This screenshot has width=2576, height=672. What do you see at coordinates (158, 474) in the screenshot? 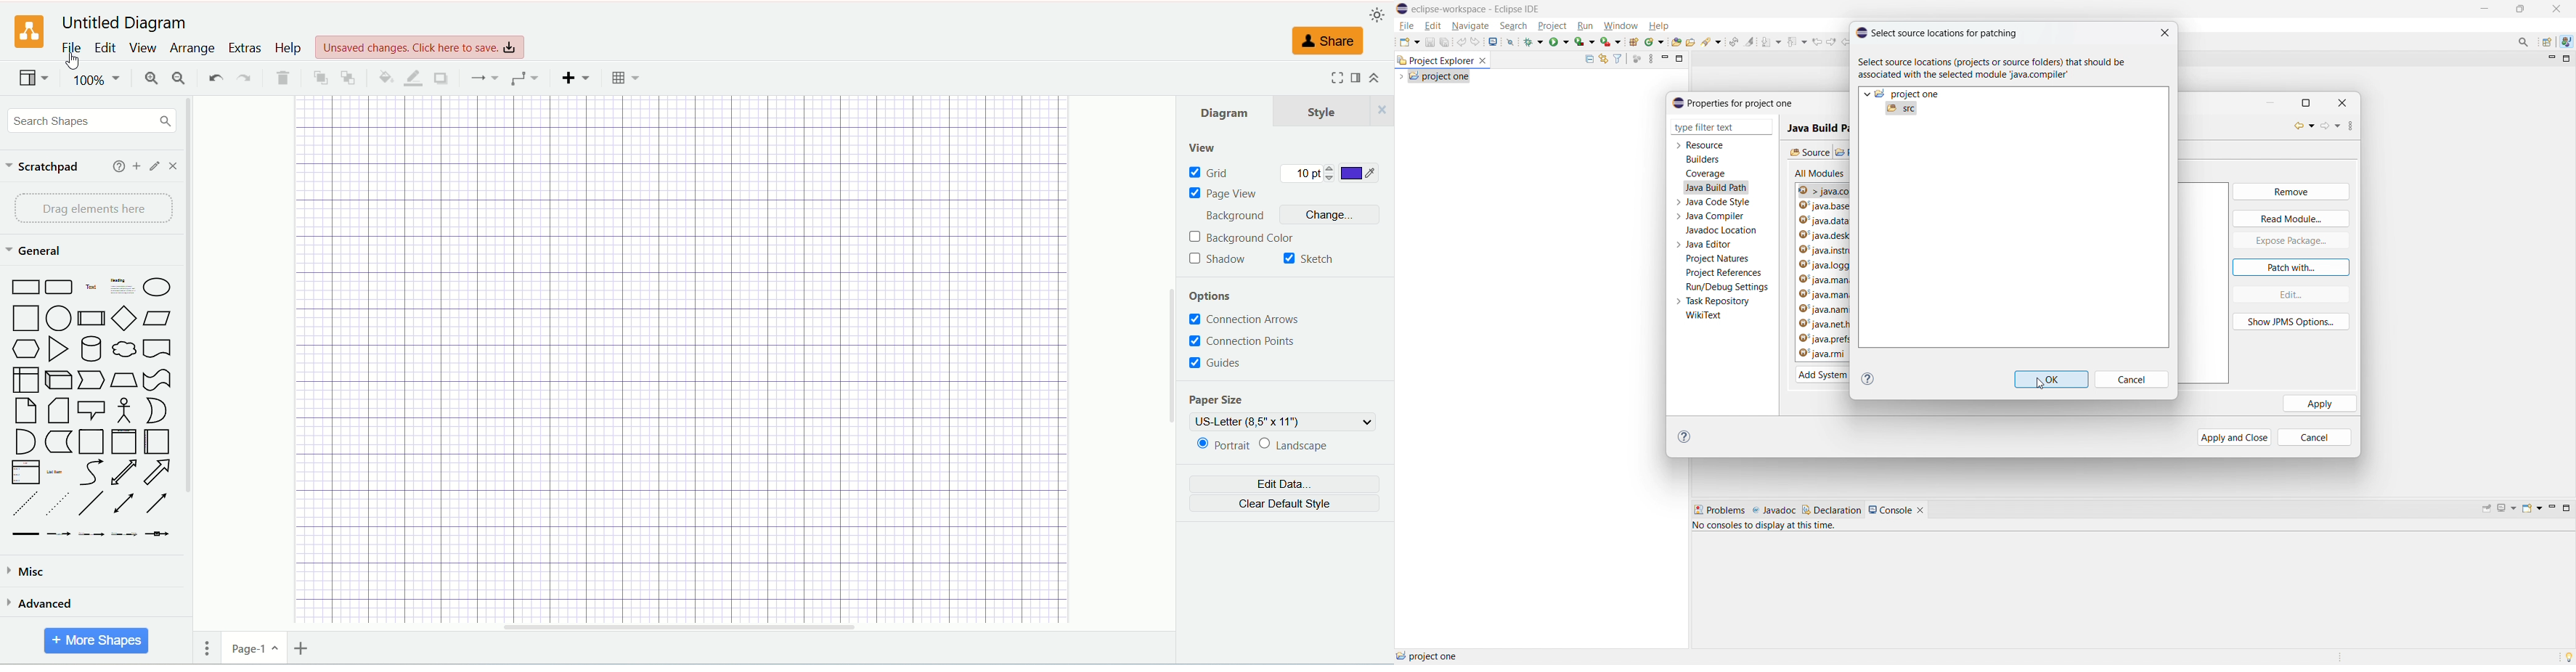
I see `Arrow` at bounding box center [158, 474].